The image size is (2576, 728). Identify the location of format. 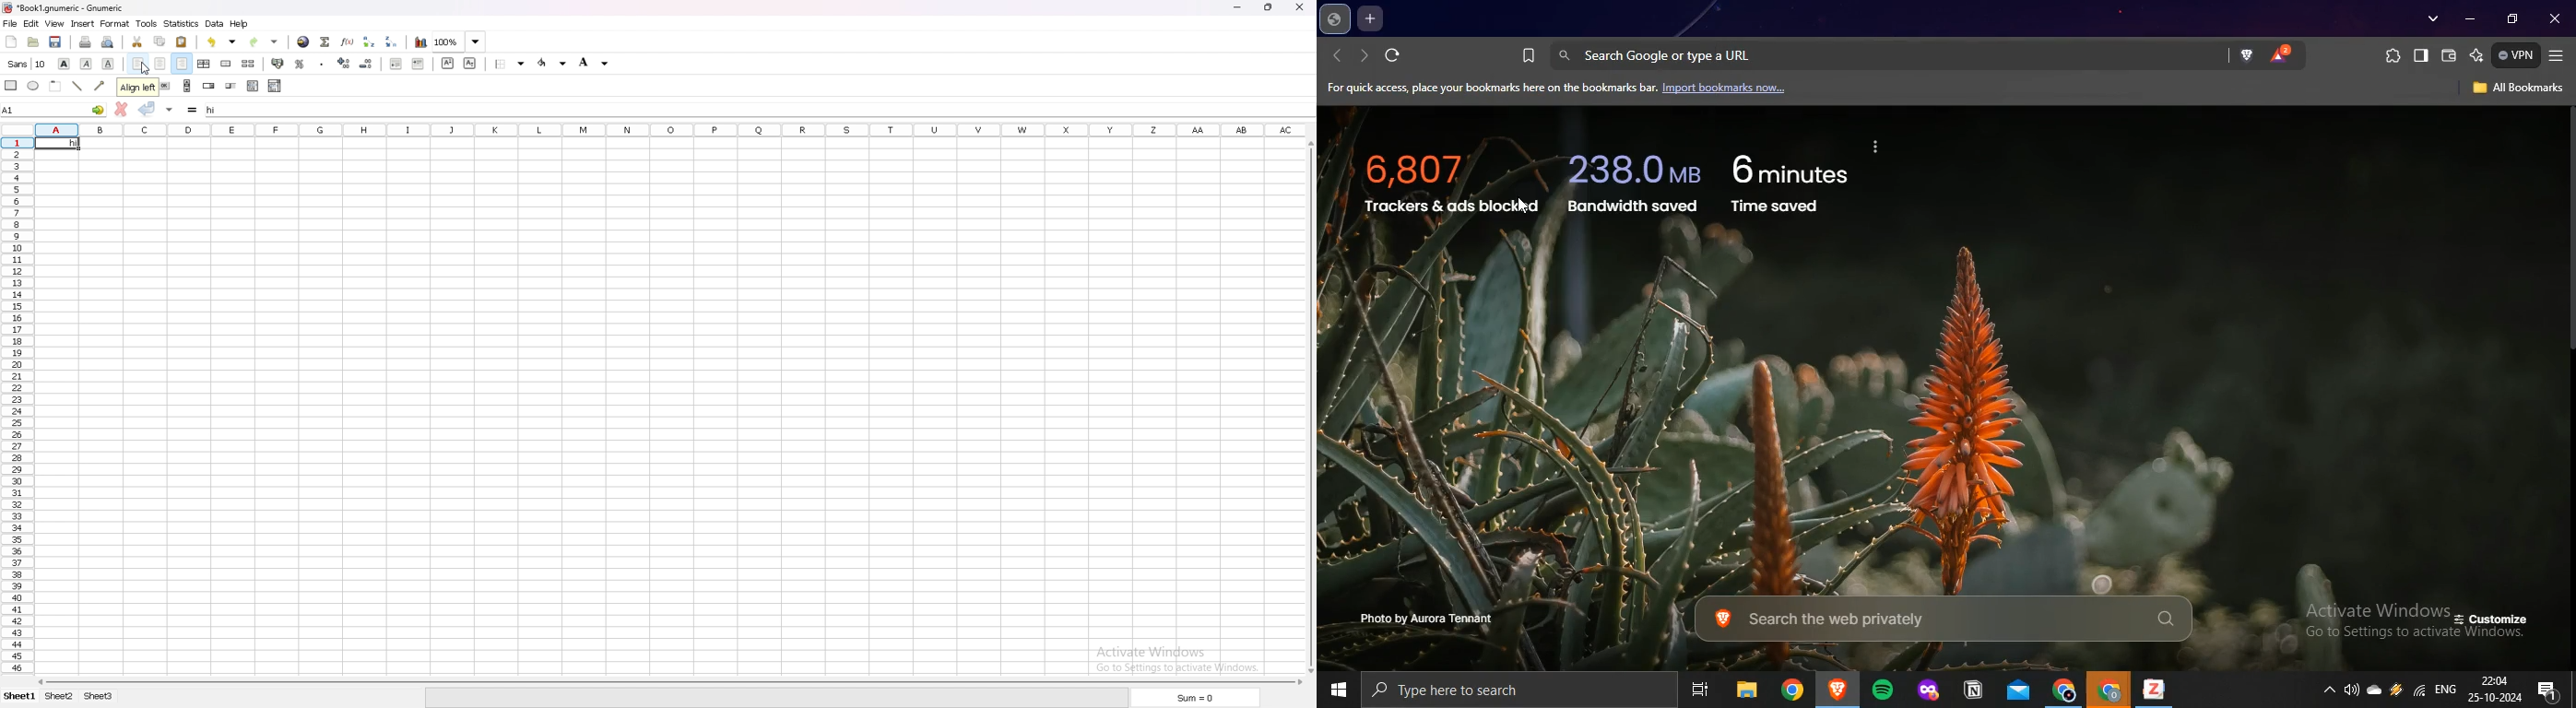
(115, 24).